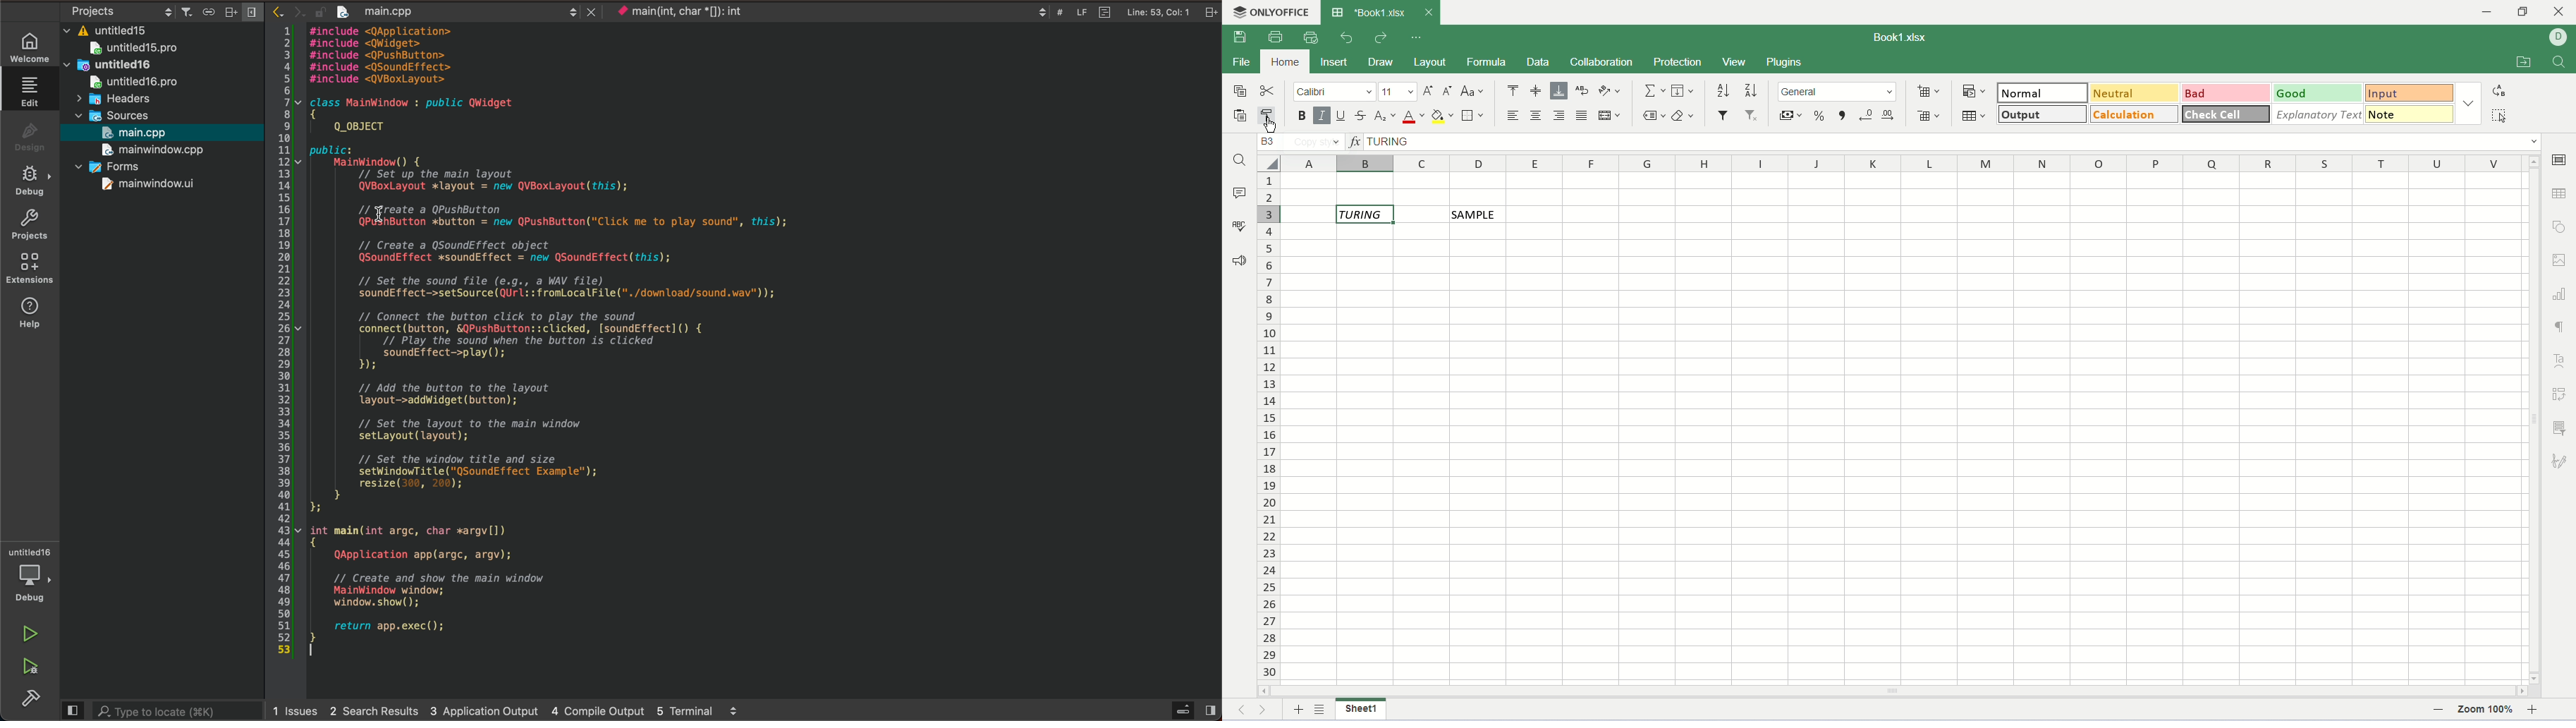  What do you see at coordinates (1906, 164) in the screenshot?
I see `column name` at bounding box center [1906, 164].